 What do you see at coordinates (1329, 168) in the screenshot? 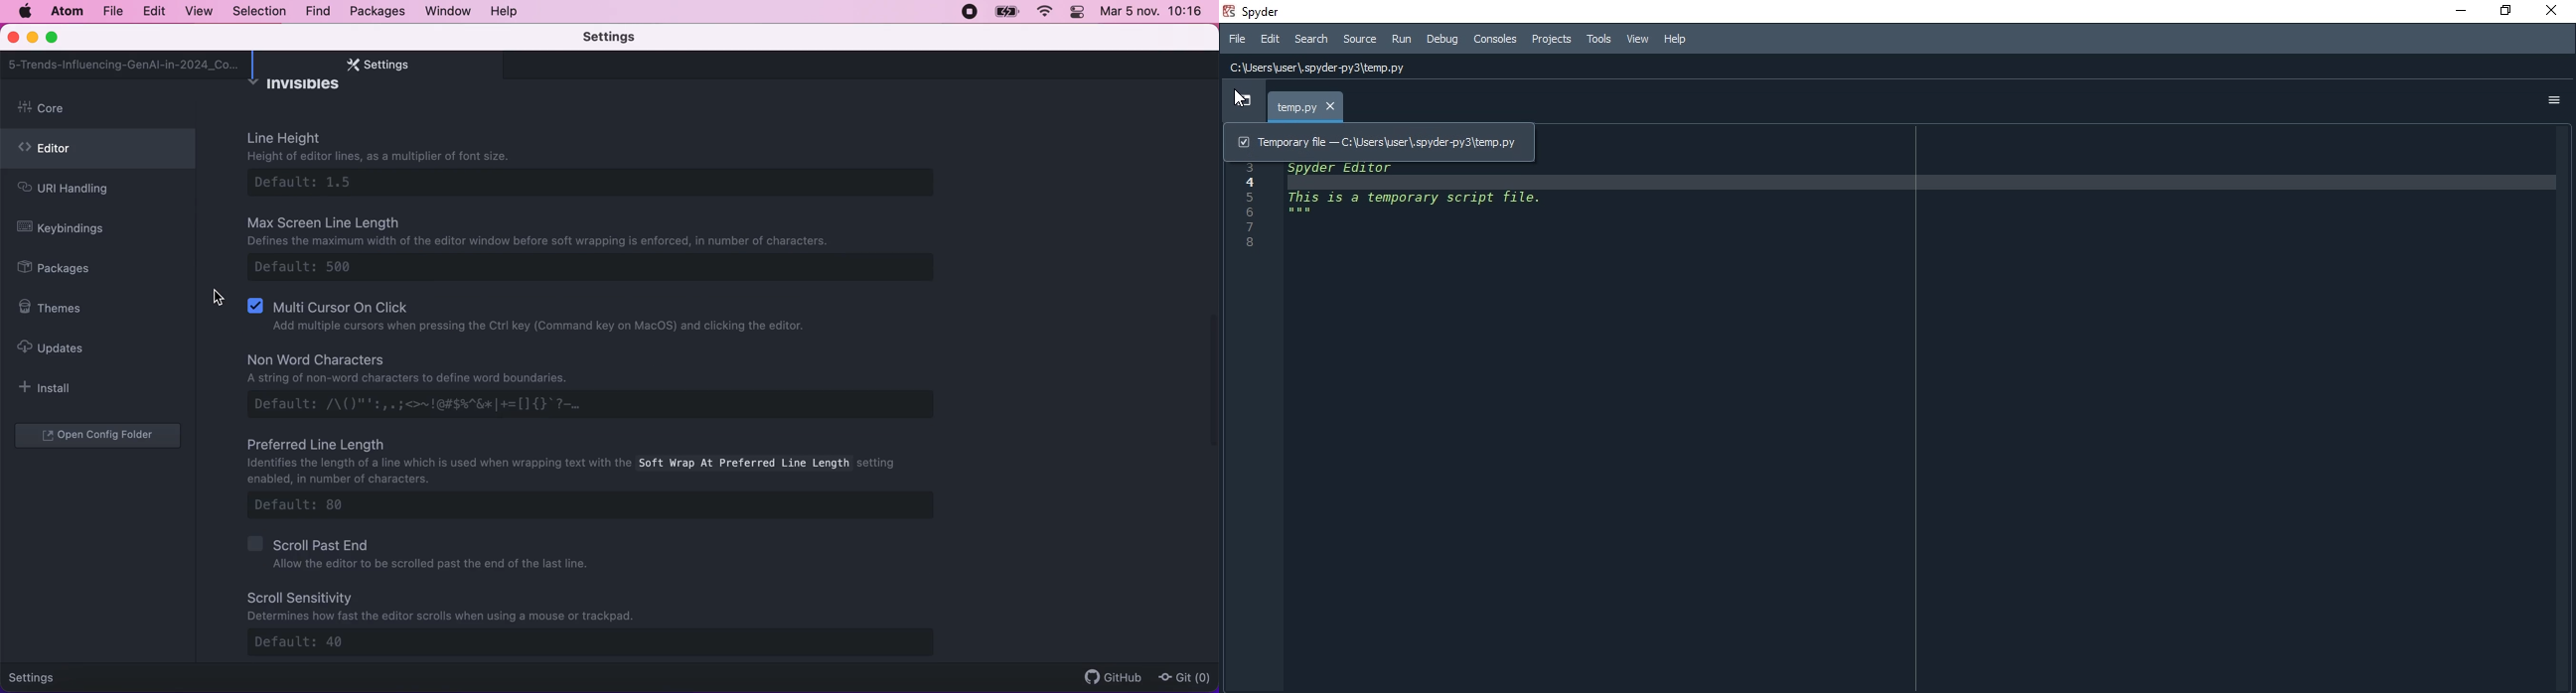
I see `3 Spyder Editor` at bounding box center [1329, 168].